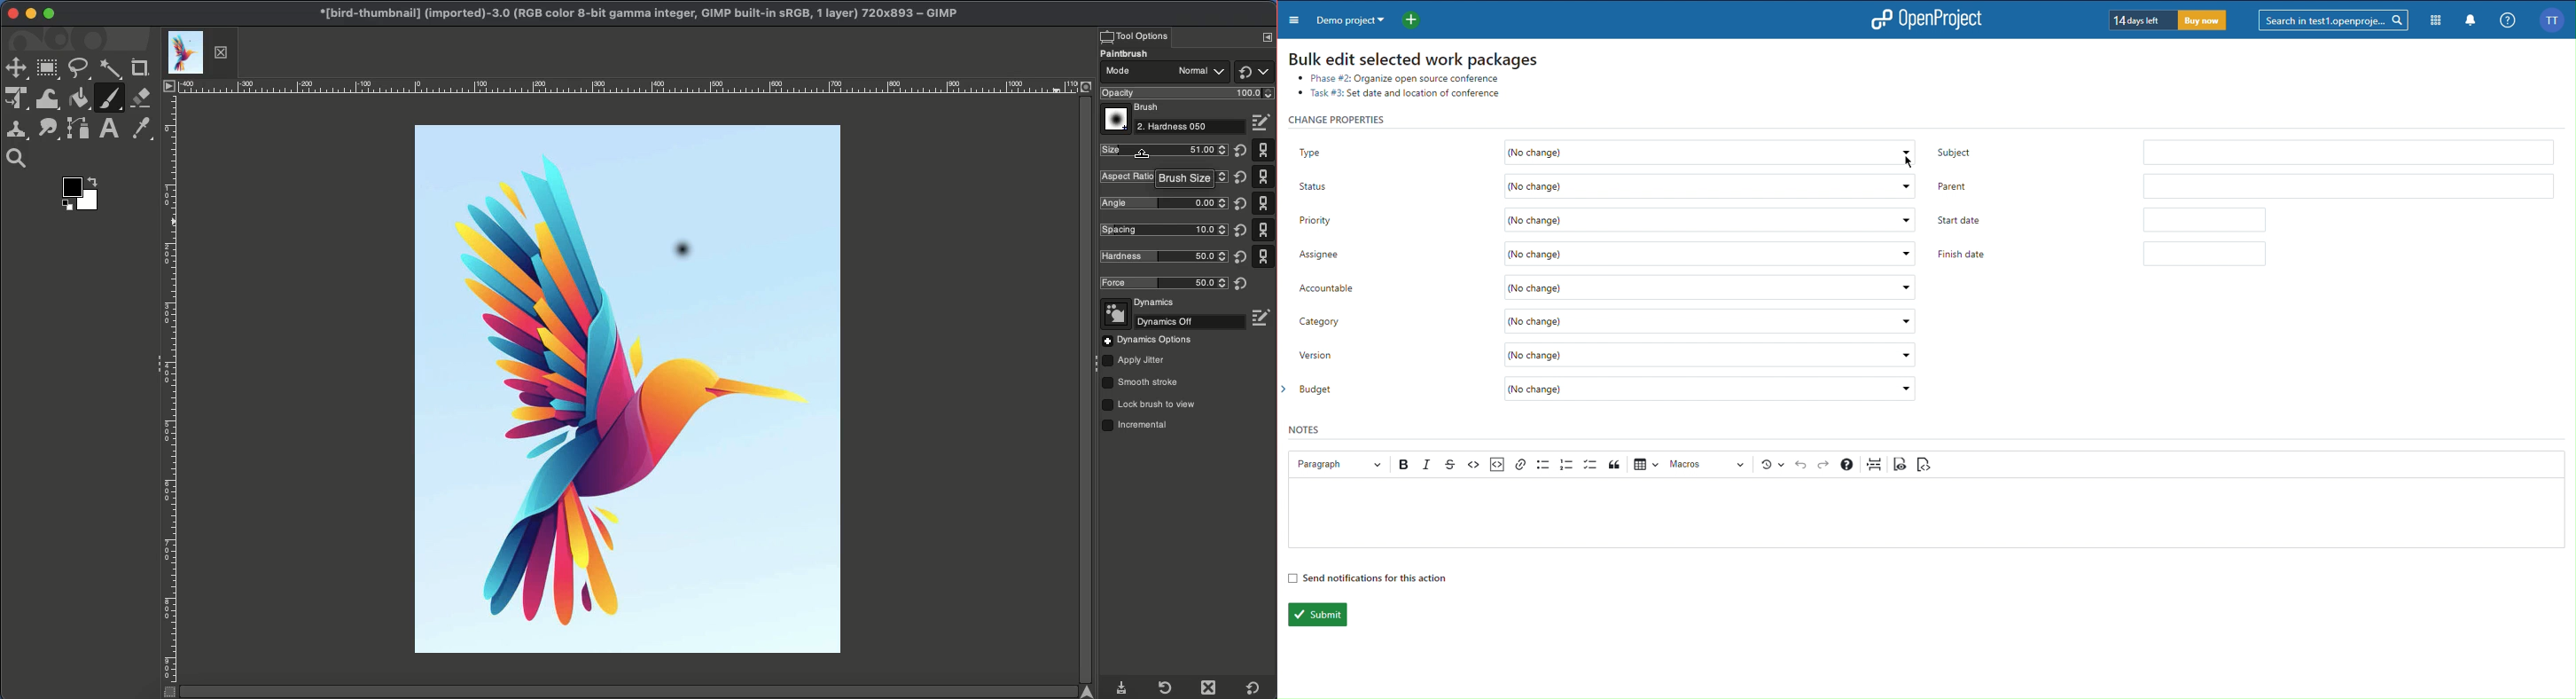  What do you see at coordinates (1134, 362) in the screenshot?
I see `Jitter` at bounding box center [1134, 362].